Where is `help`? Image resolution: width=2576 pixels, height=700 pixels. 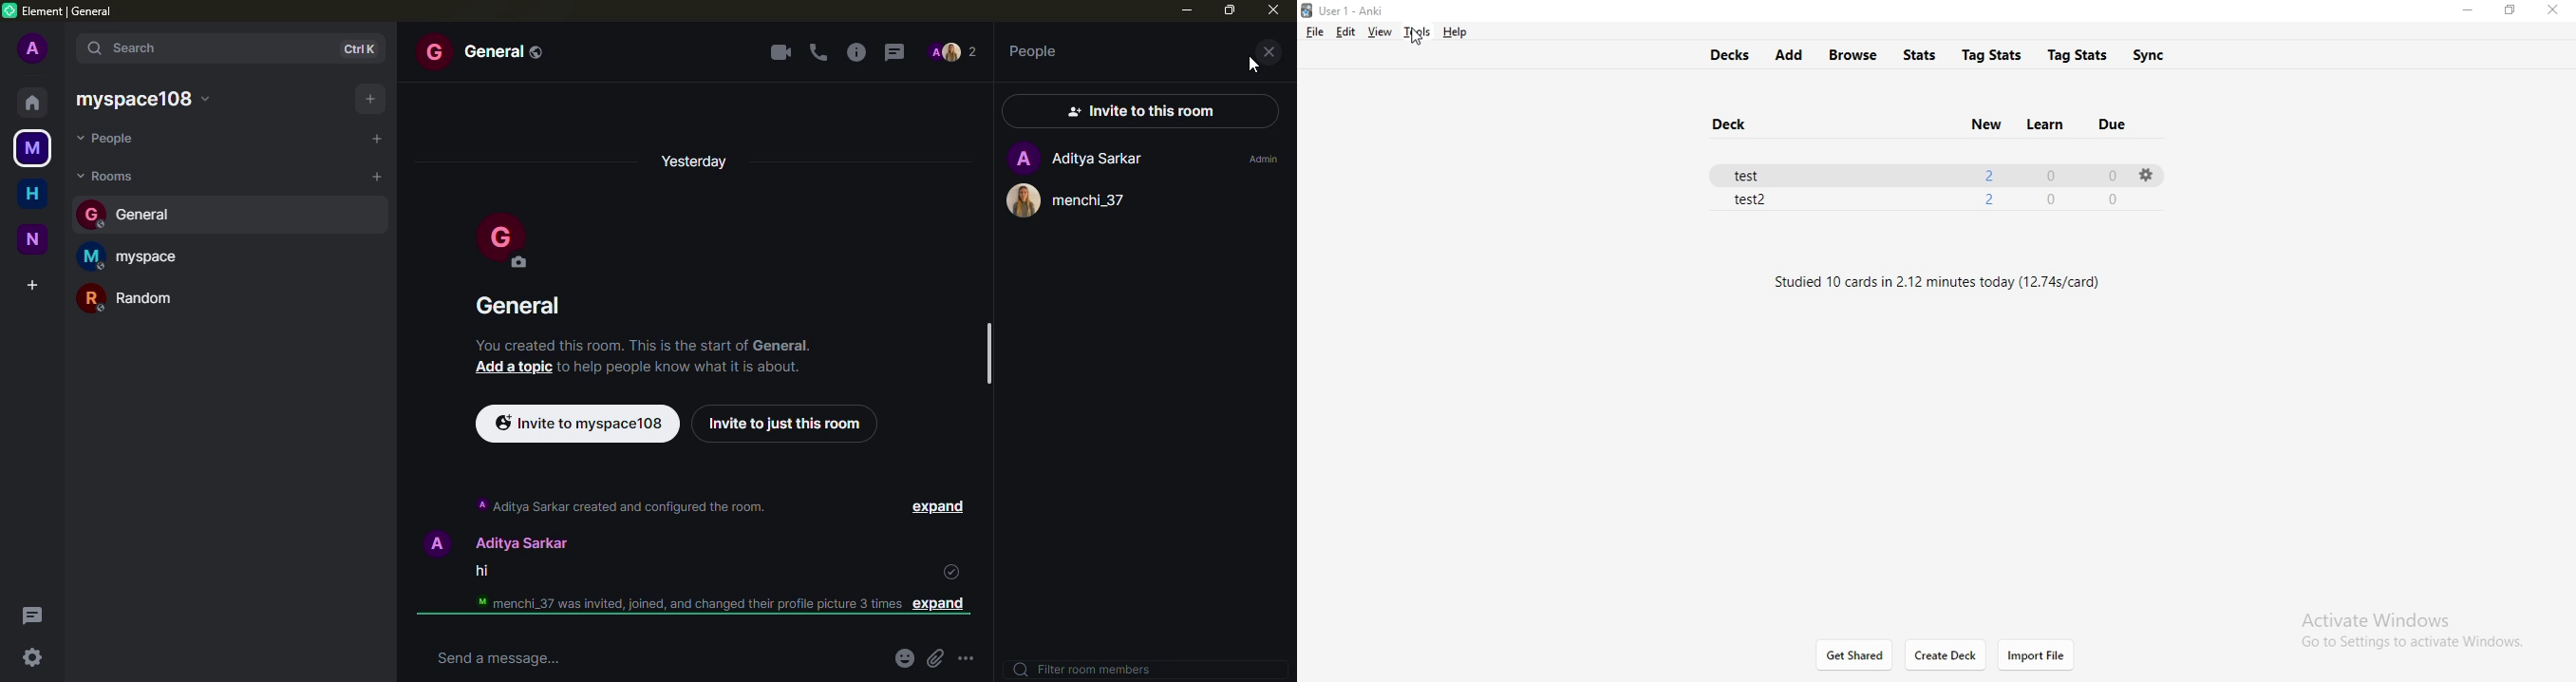 help is located at coordinates (1452, 32).